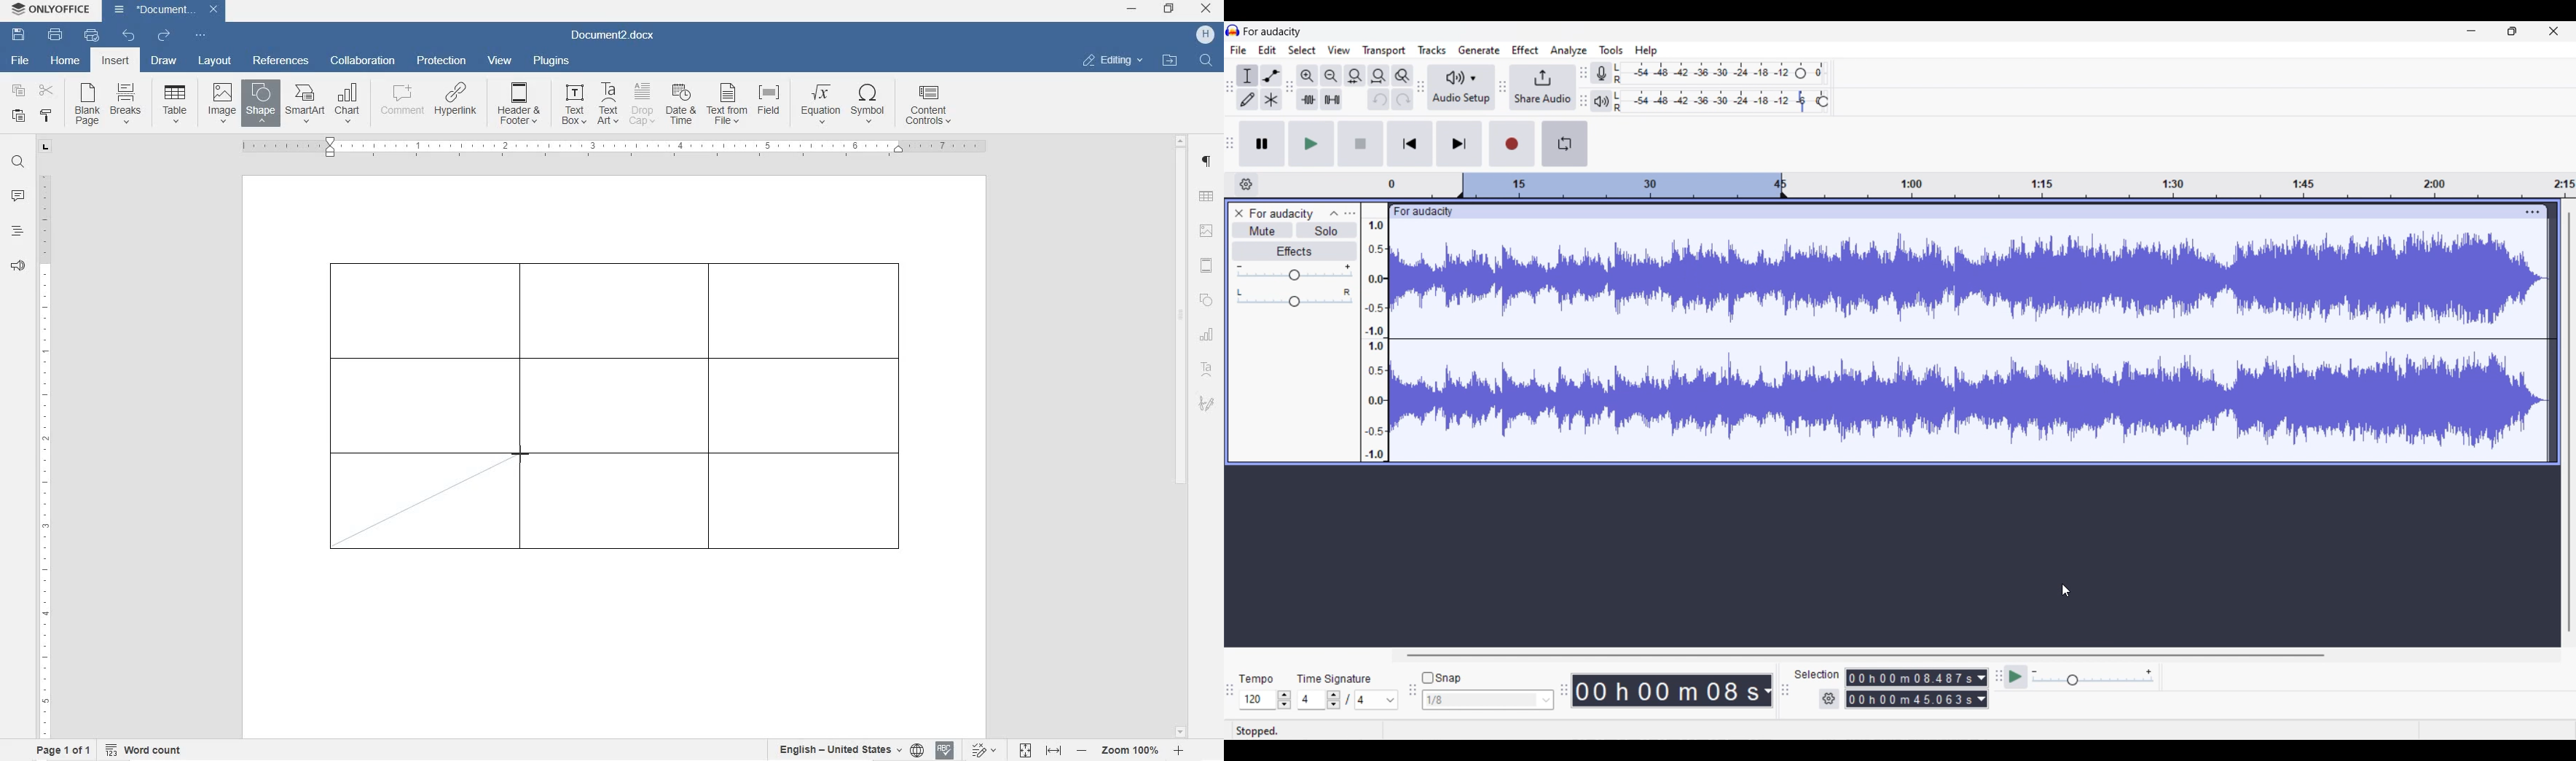  What do you see at coordinates (222, 101) in the screenshot?
I see `insert image` at bounding box center [222, 101].